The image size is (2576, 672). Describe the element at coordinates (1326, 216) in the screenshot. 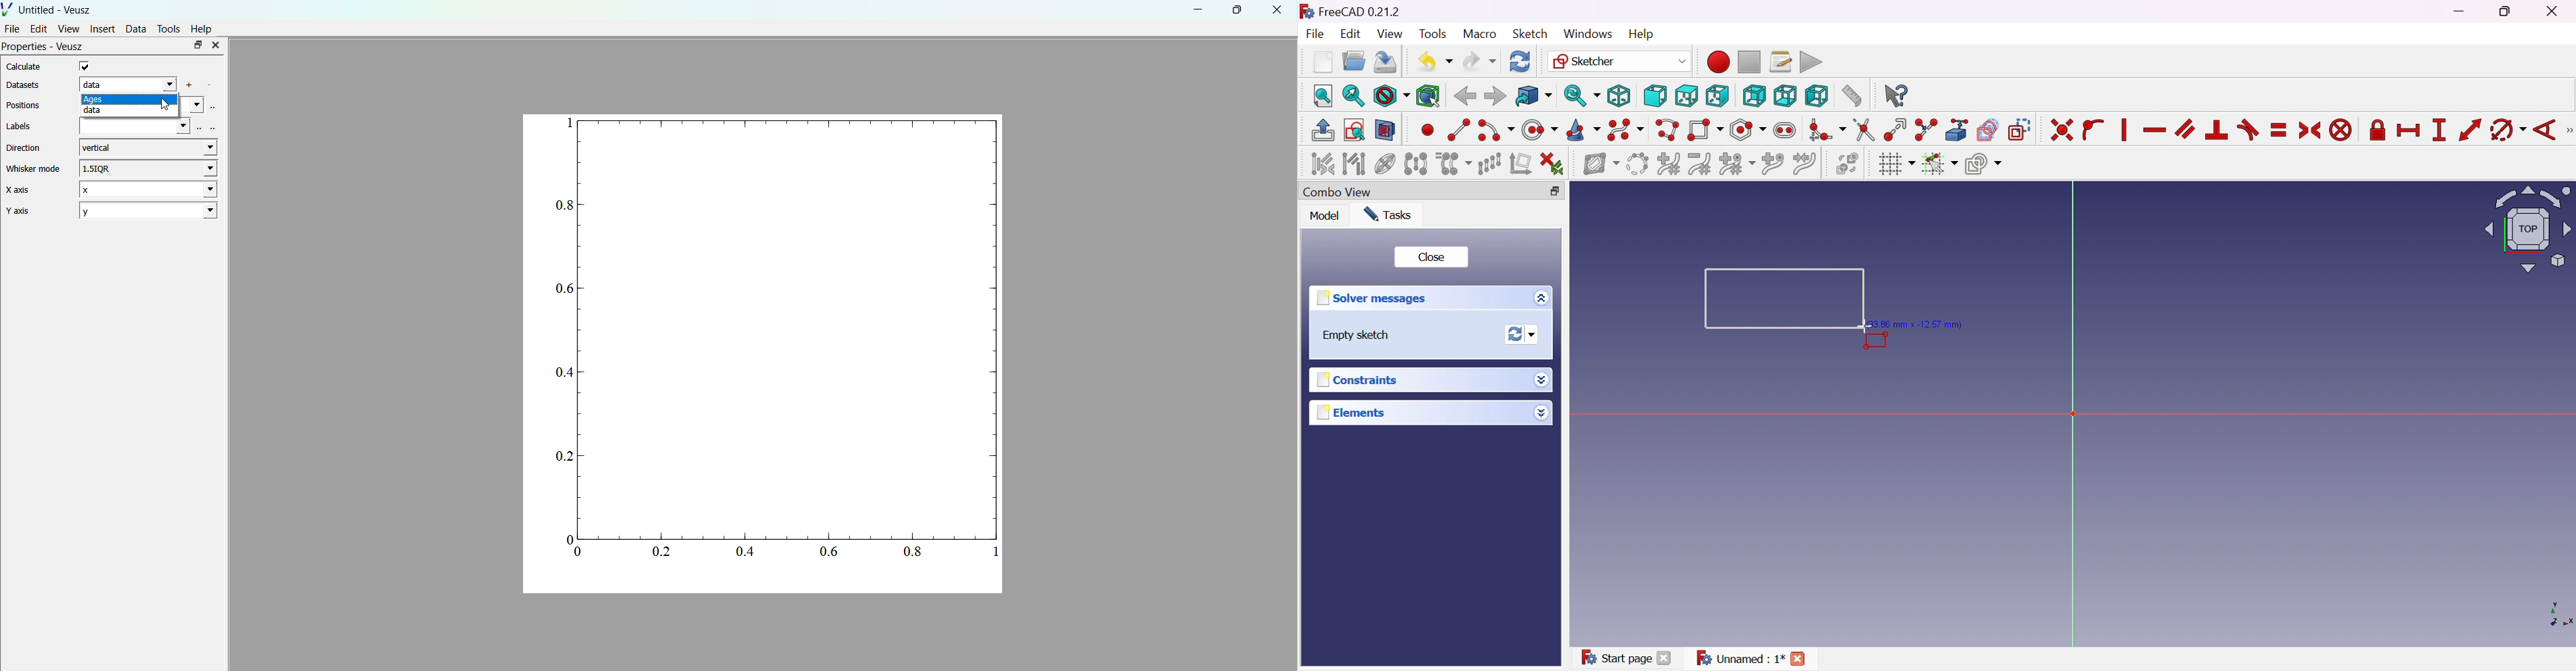

I see `Model` at that location.